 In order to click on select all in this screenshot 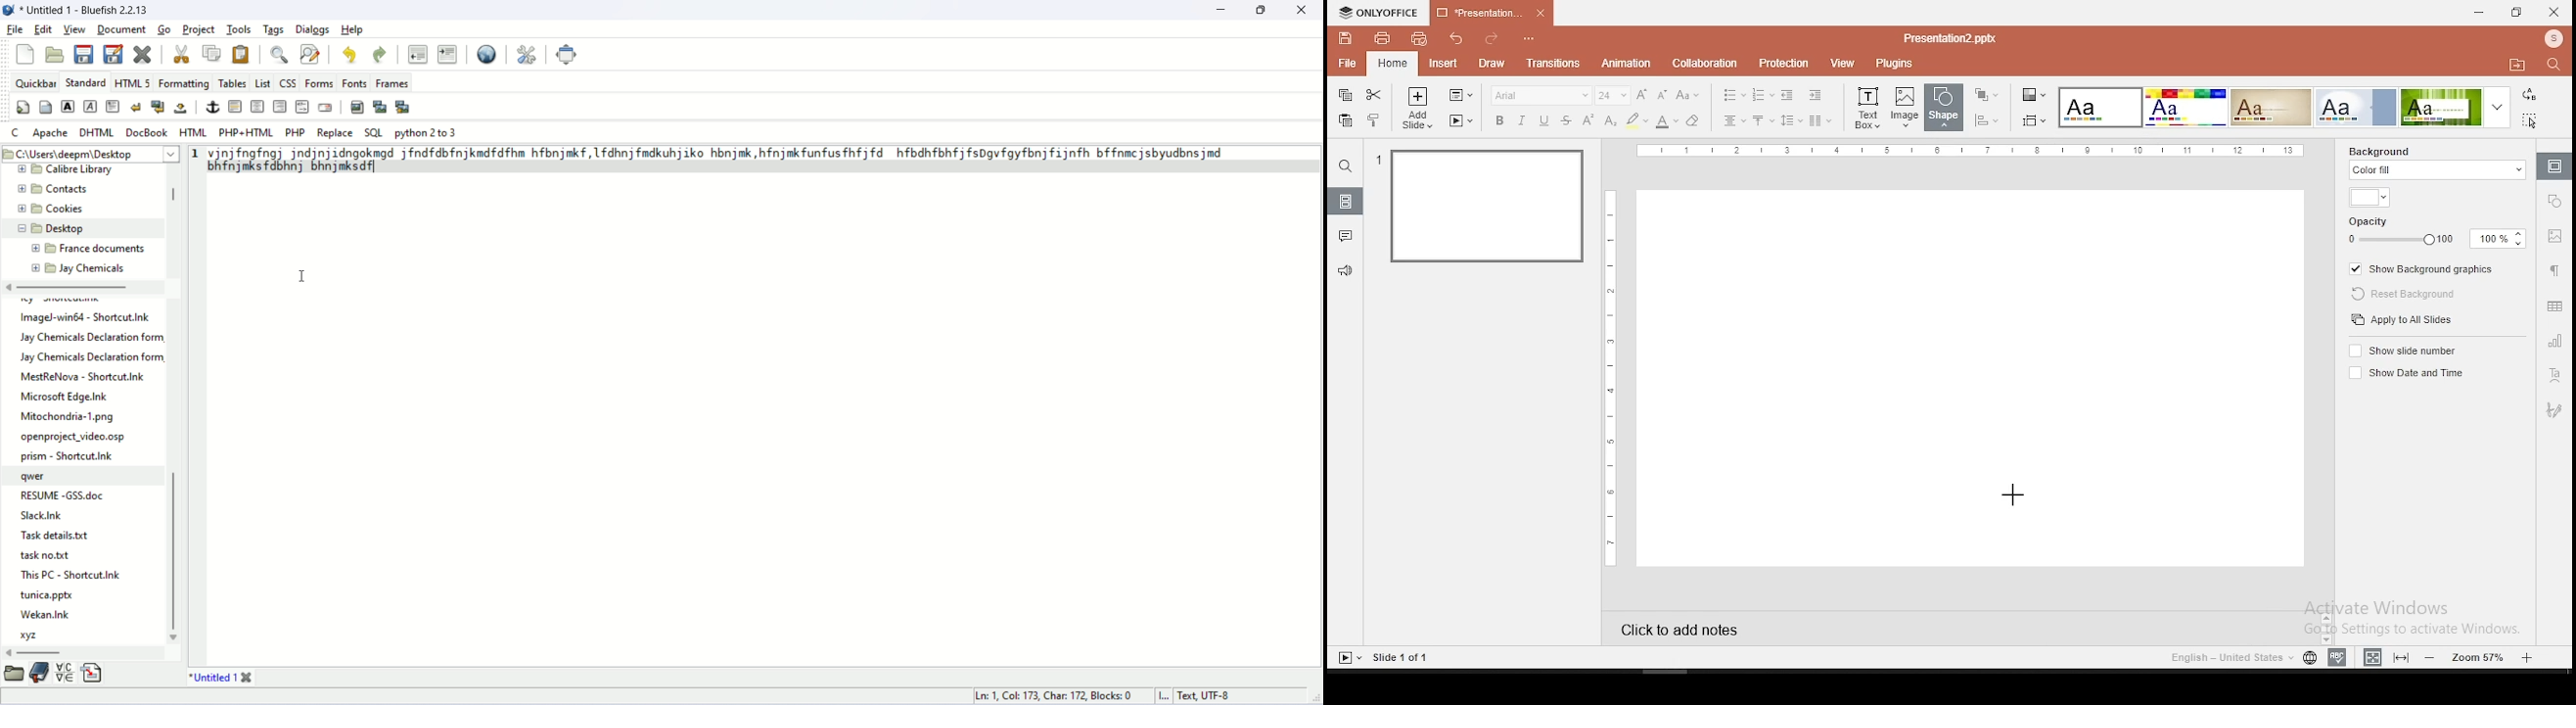, I will do `click(2533, 119)`.